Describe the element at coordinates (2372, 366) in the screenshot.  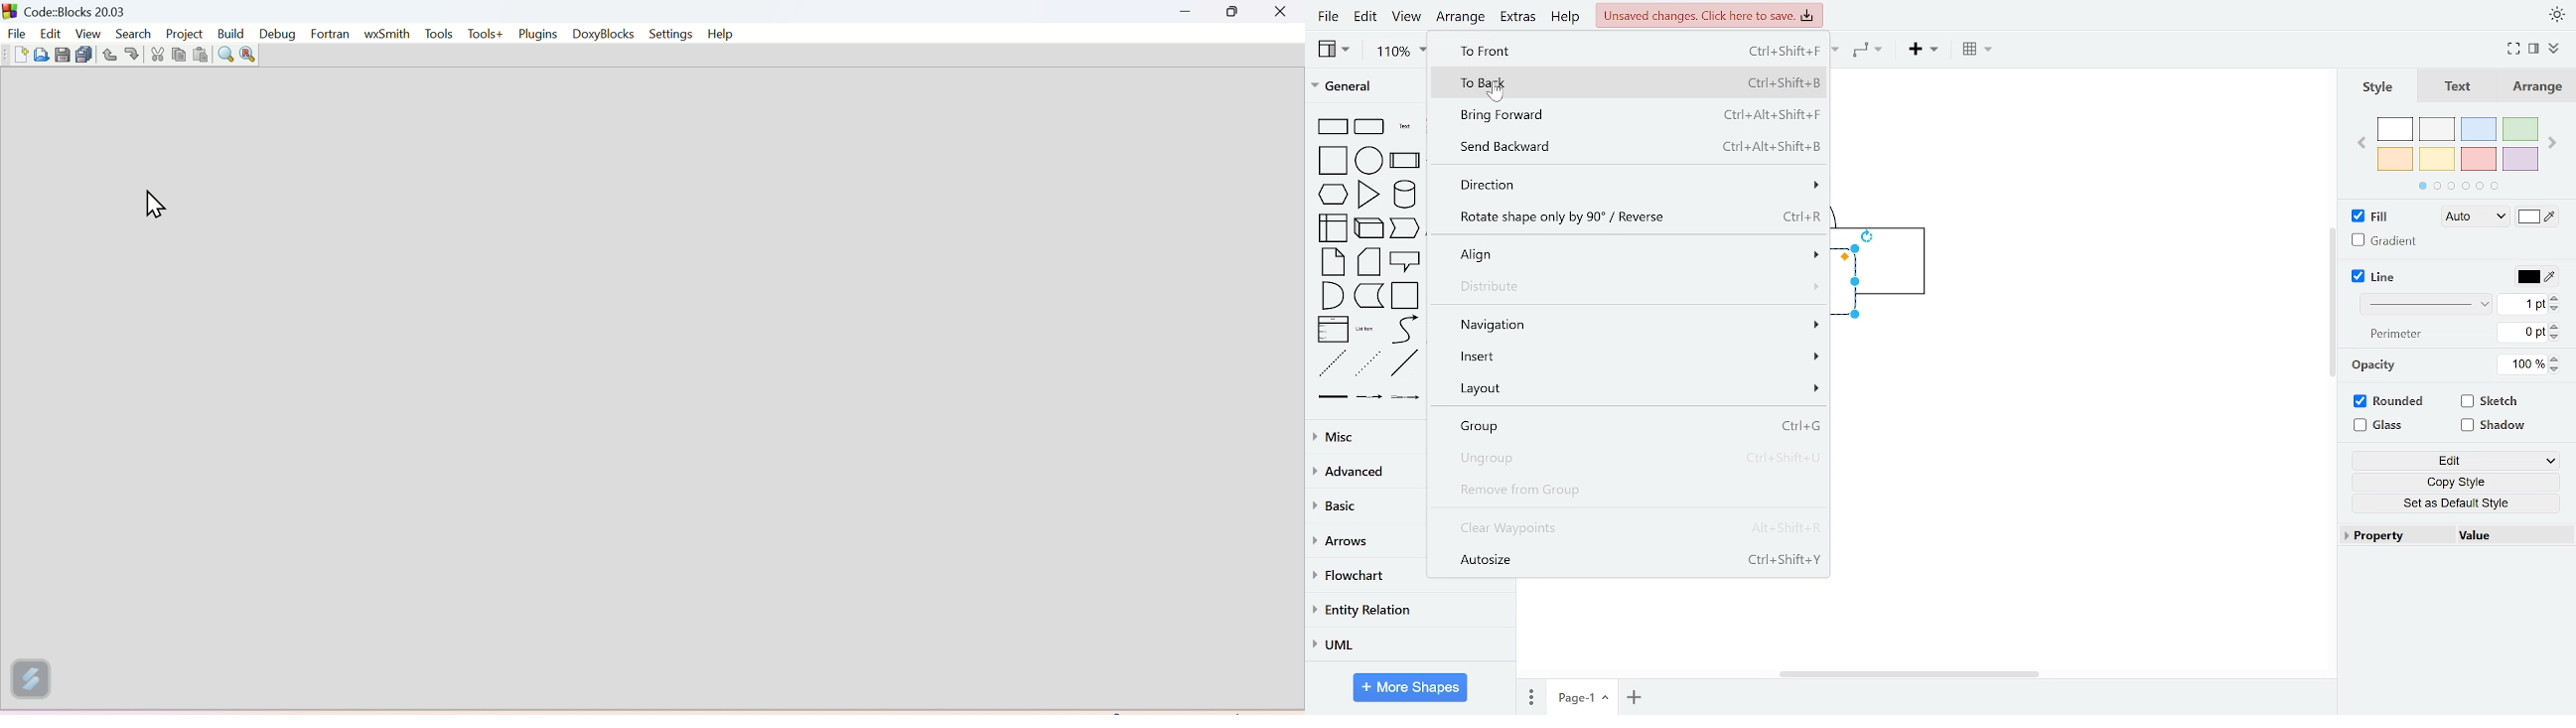
I see `opacity` at that location.